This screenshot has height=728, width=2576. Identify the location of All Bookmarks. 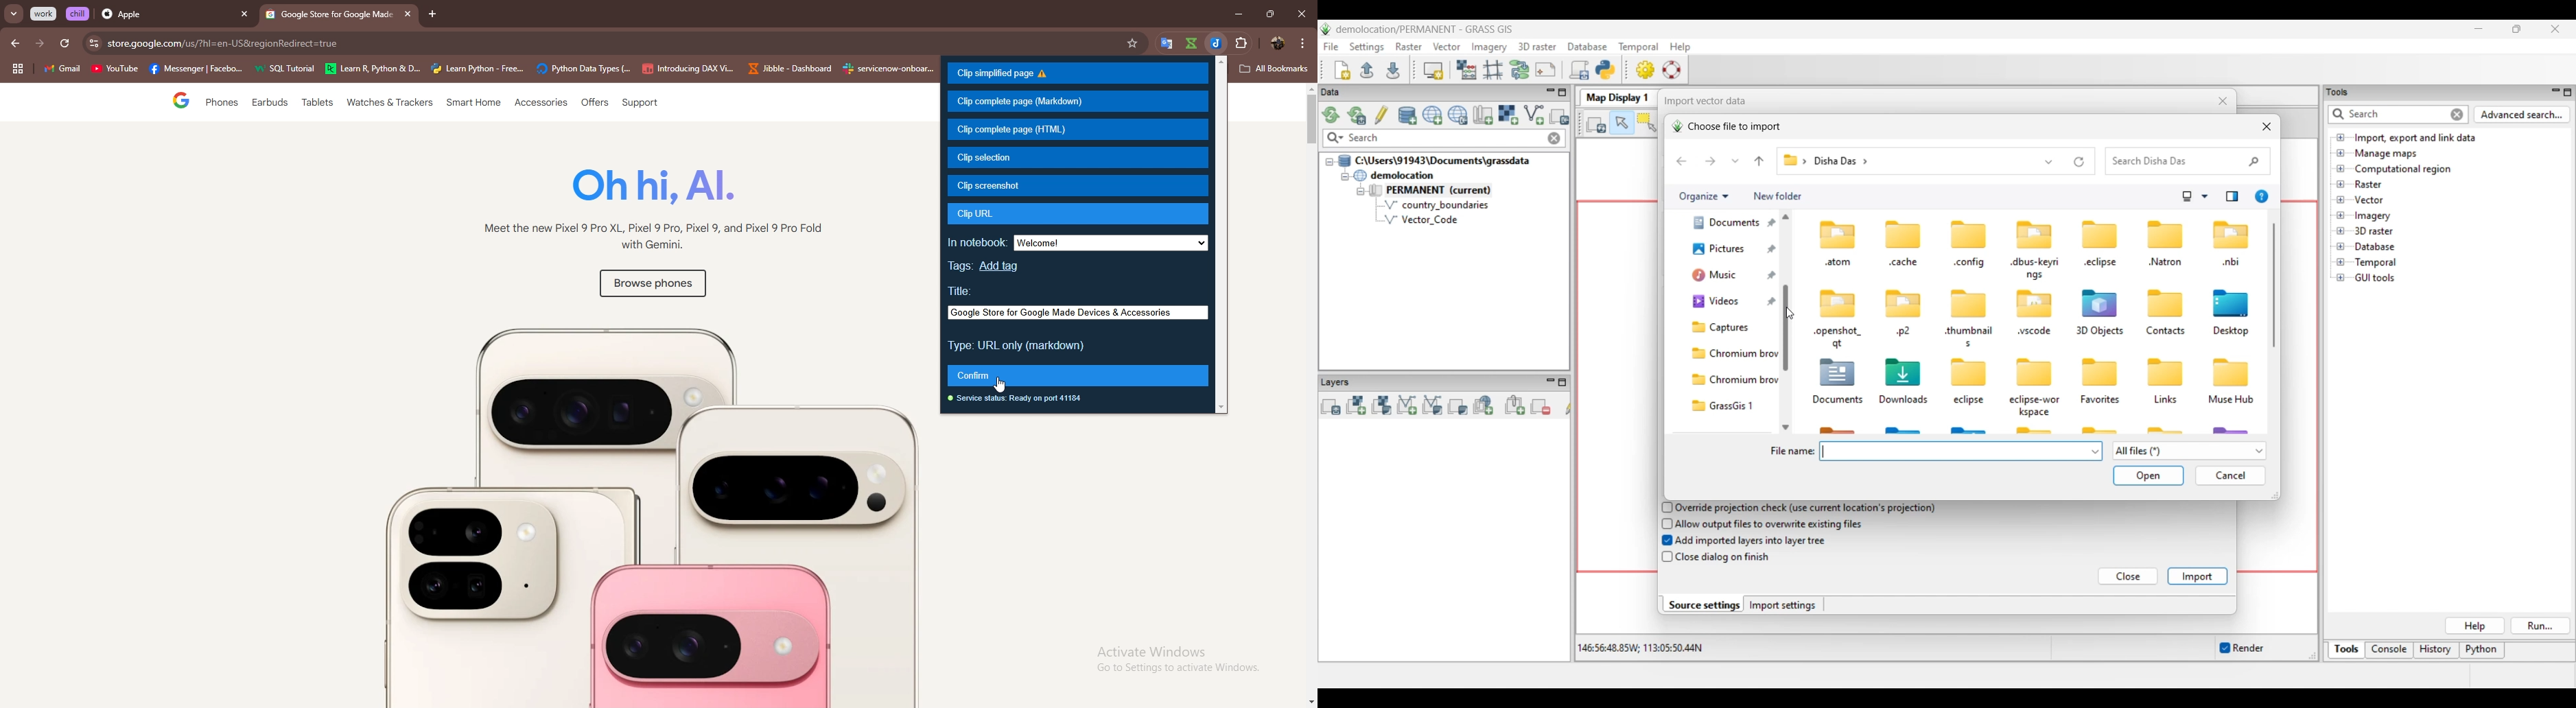
(1275, 69).